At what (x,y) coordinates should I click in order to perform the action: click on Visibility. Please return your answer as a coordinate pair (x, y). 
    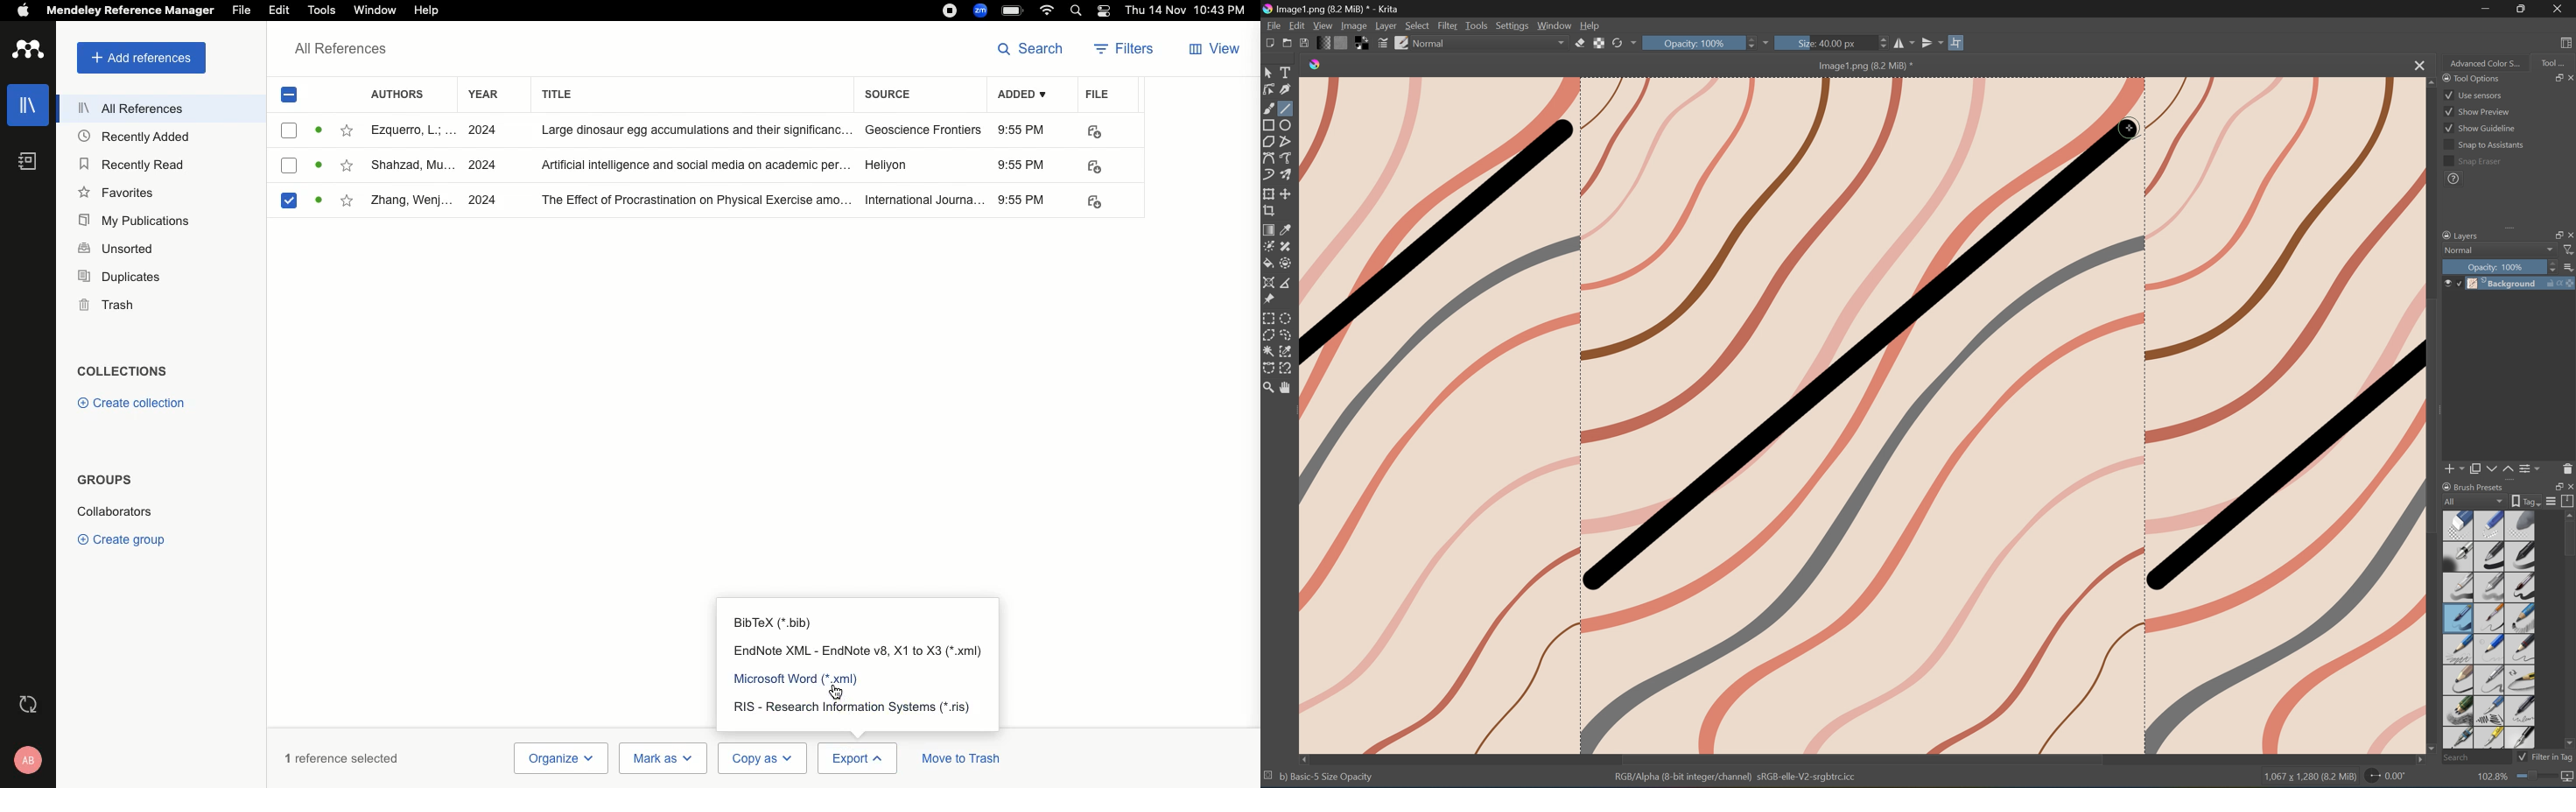
    Looking at the image, I should click on (2446, 280).